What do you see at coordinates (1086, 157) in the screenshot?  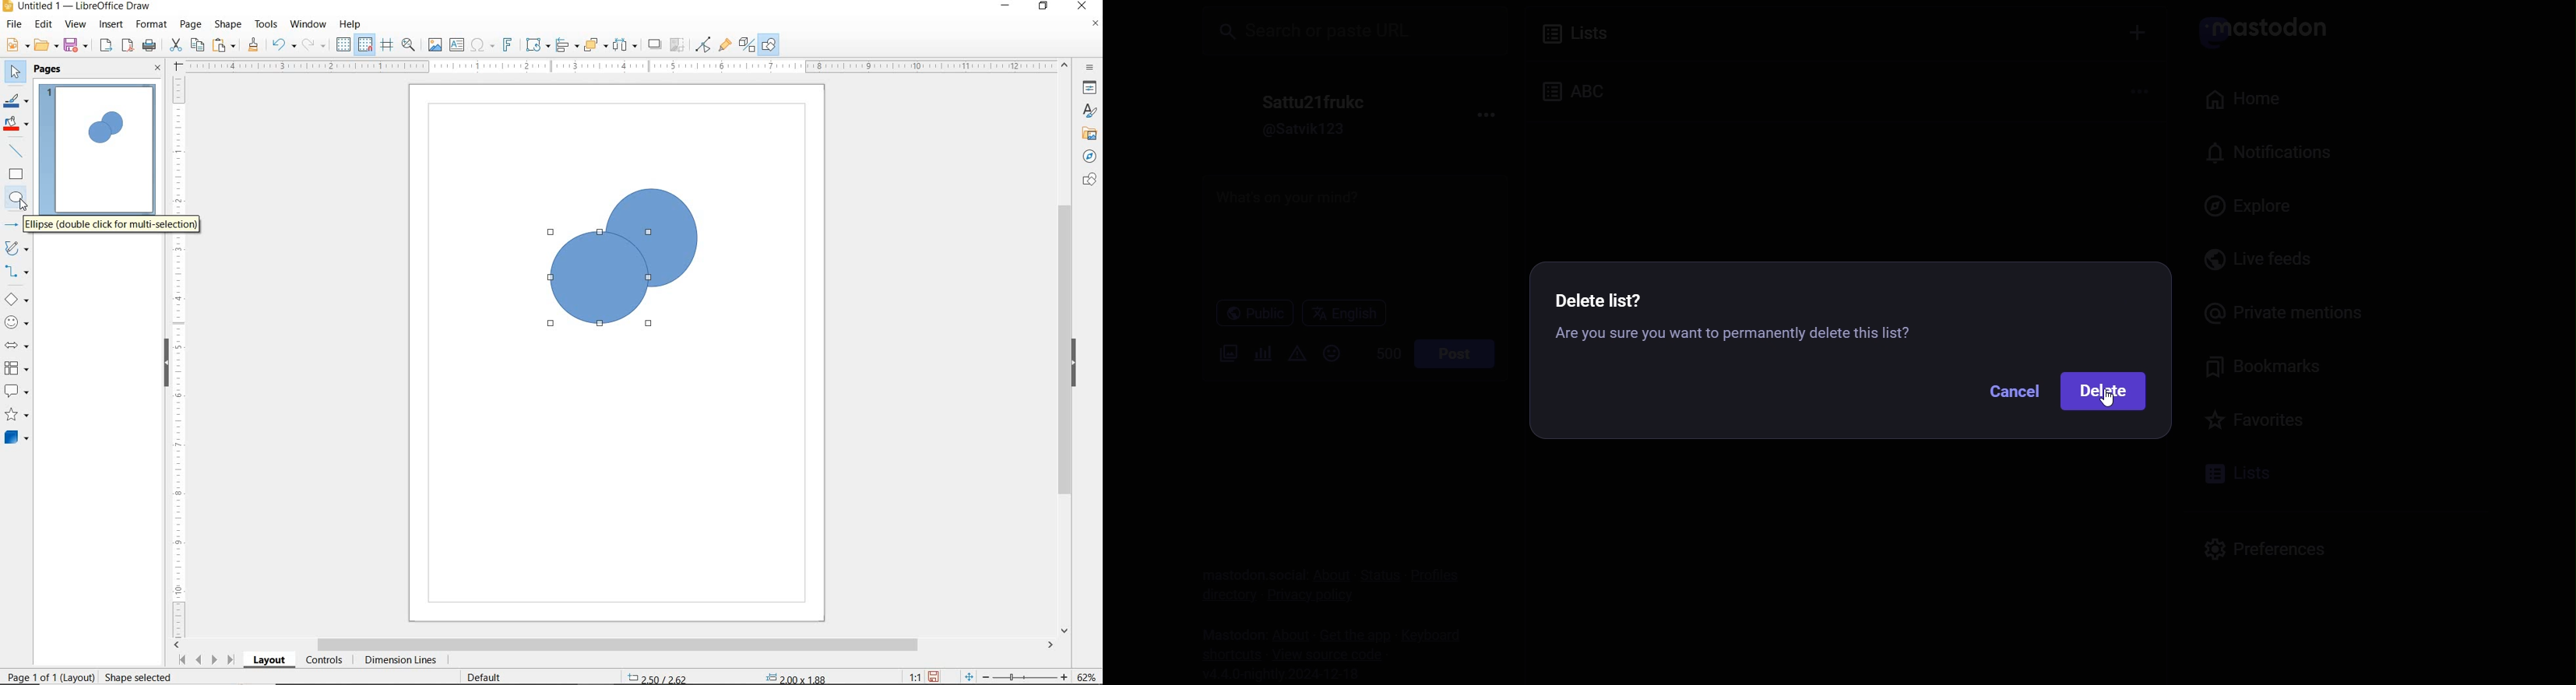 I see `NAVIGATOR` at bounding box center [1086, 157].